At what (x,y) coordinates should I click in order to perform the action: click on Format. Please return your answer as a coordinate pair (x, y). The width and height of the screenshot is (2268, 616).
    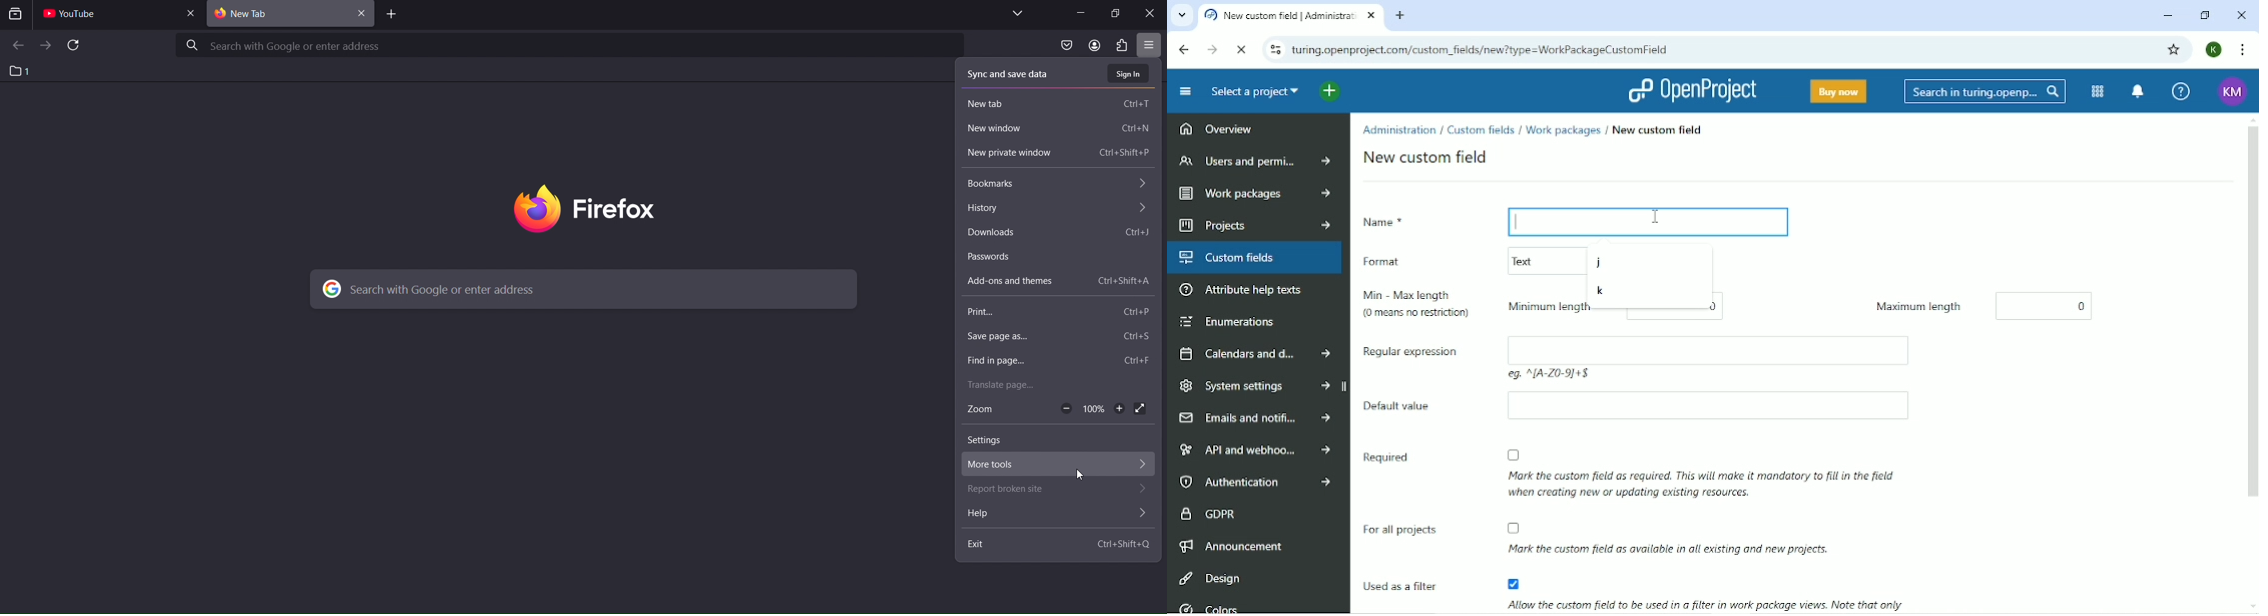
    Looking at the image, I should click on (1418, 262).